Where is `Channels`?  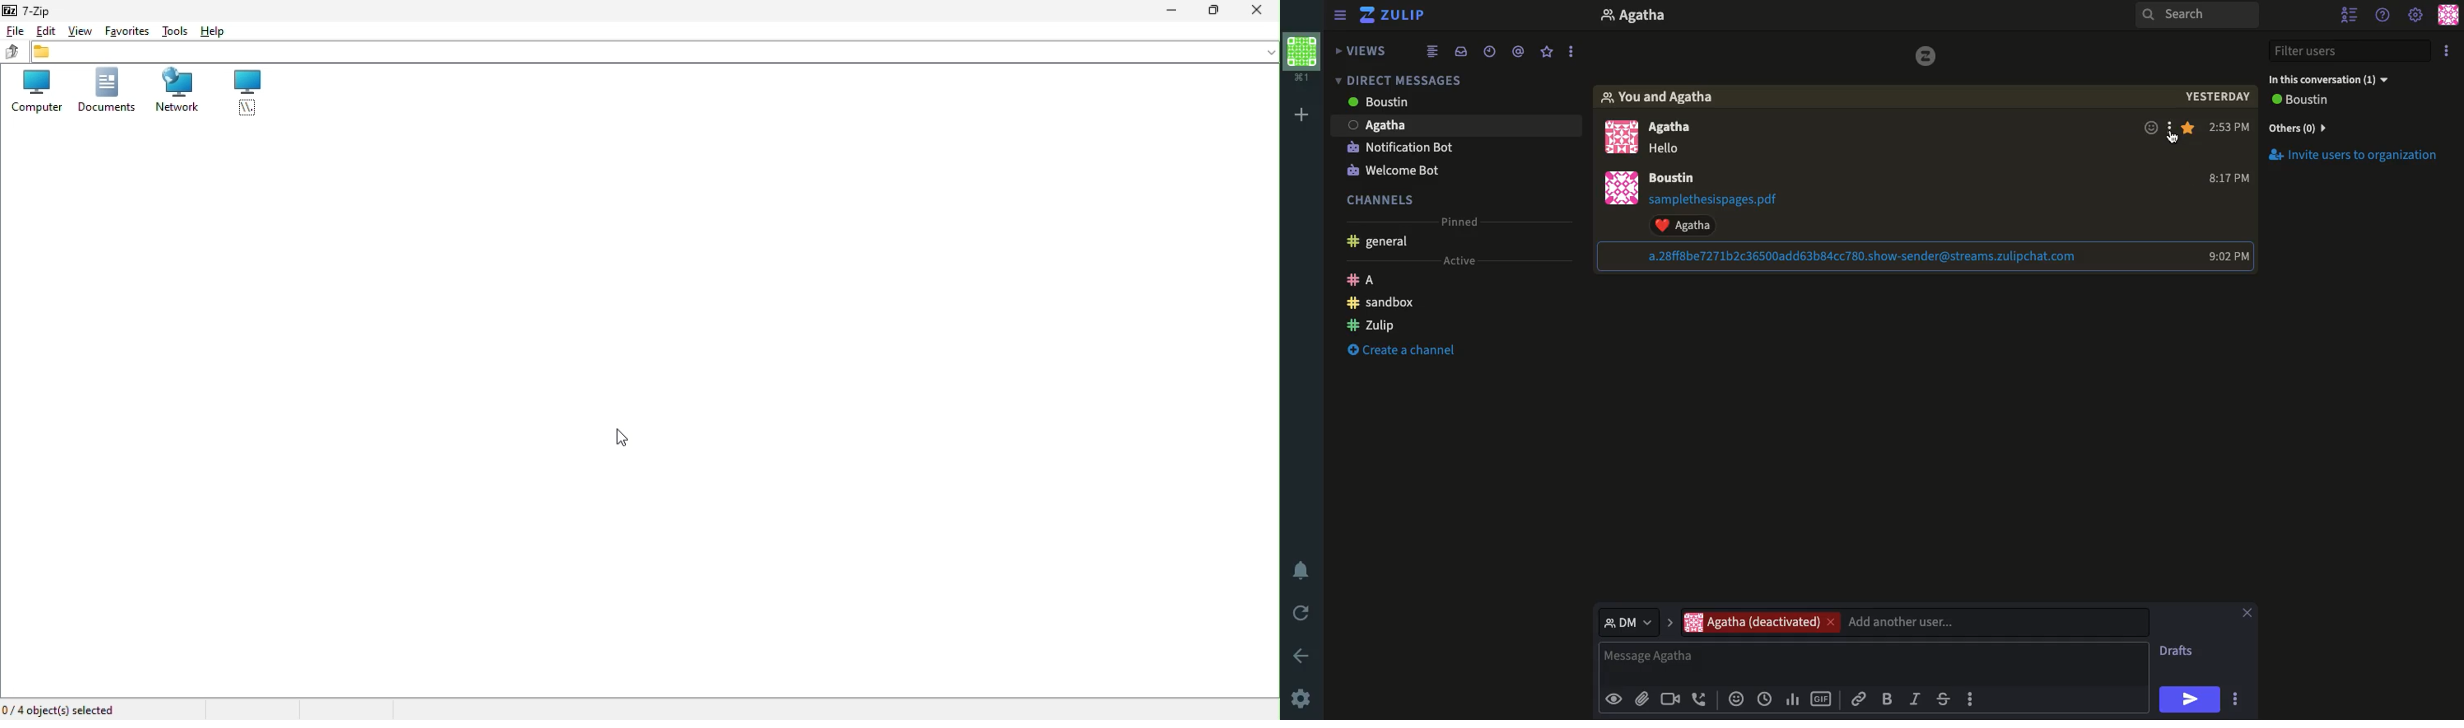
Channels is located at coordinates (1386, 198).